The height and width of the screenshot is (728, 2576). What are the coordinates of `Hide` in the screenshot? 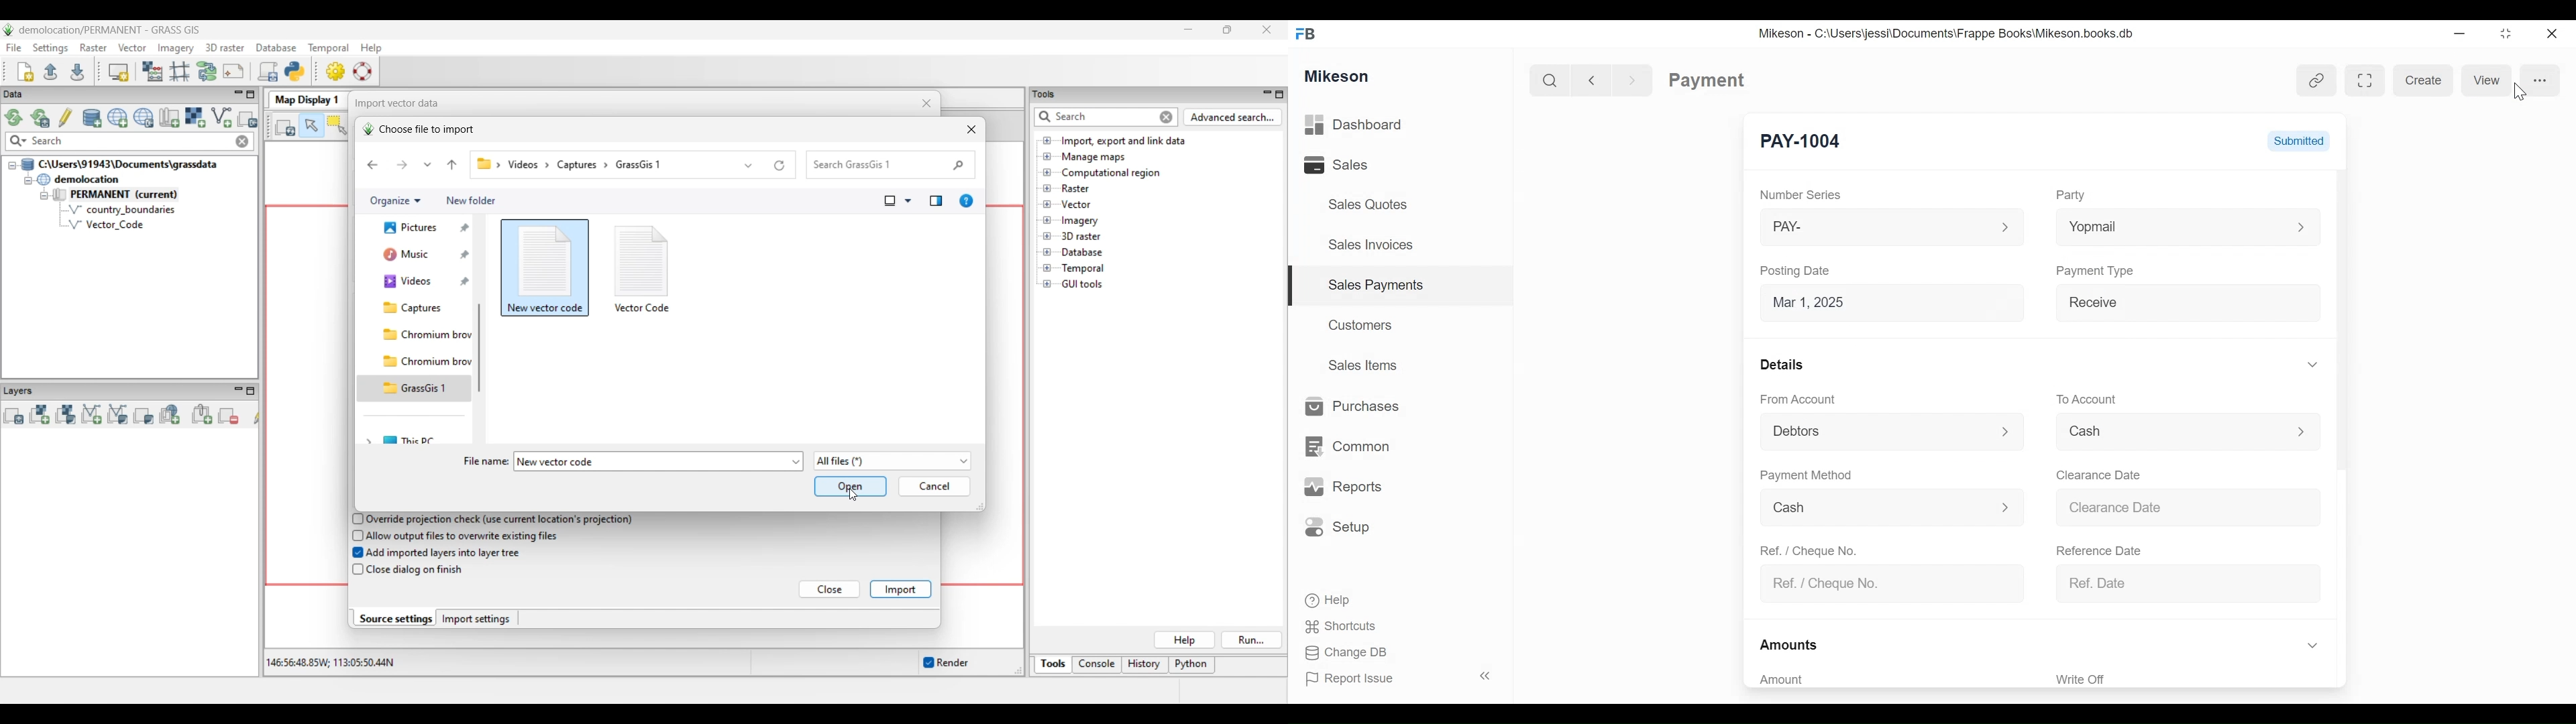 It's located at (2316, 646).